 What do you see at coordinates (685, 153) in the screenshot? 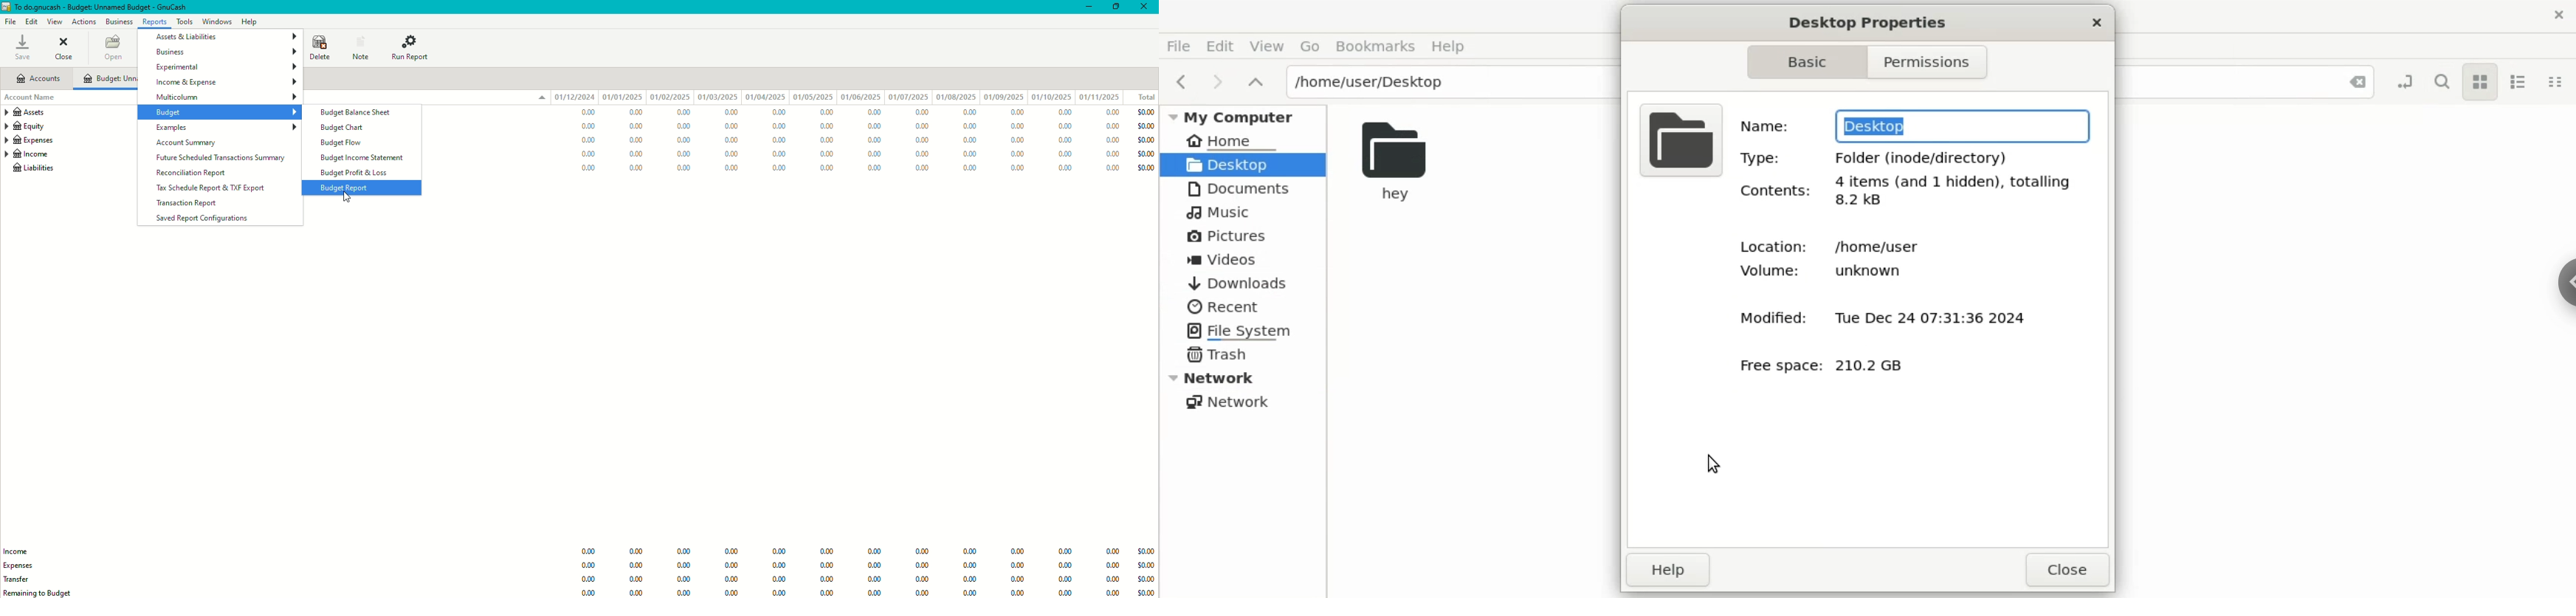
I see `0.00` at bounding box center [685, 153].